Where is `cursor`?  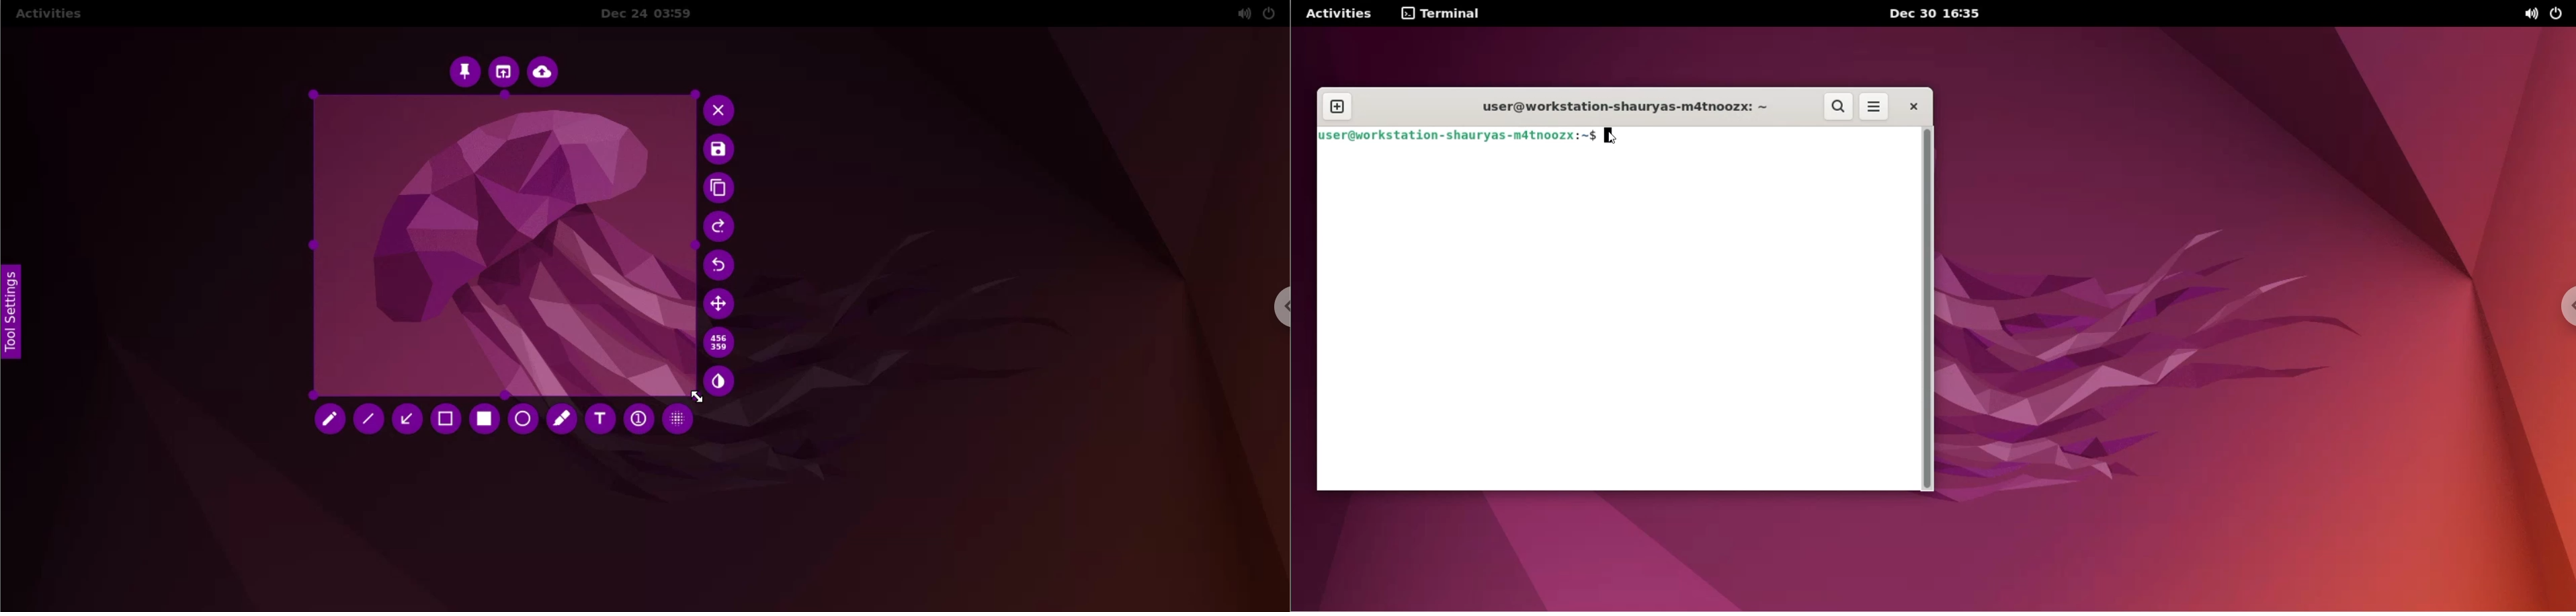 cursor is located at coordinates (692, 395).